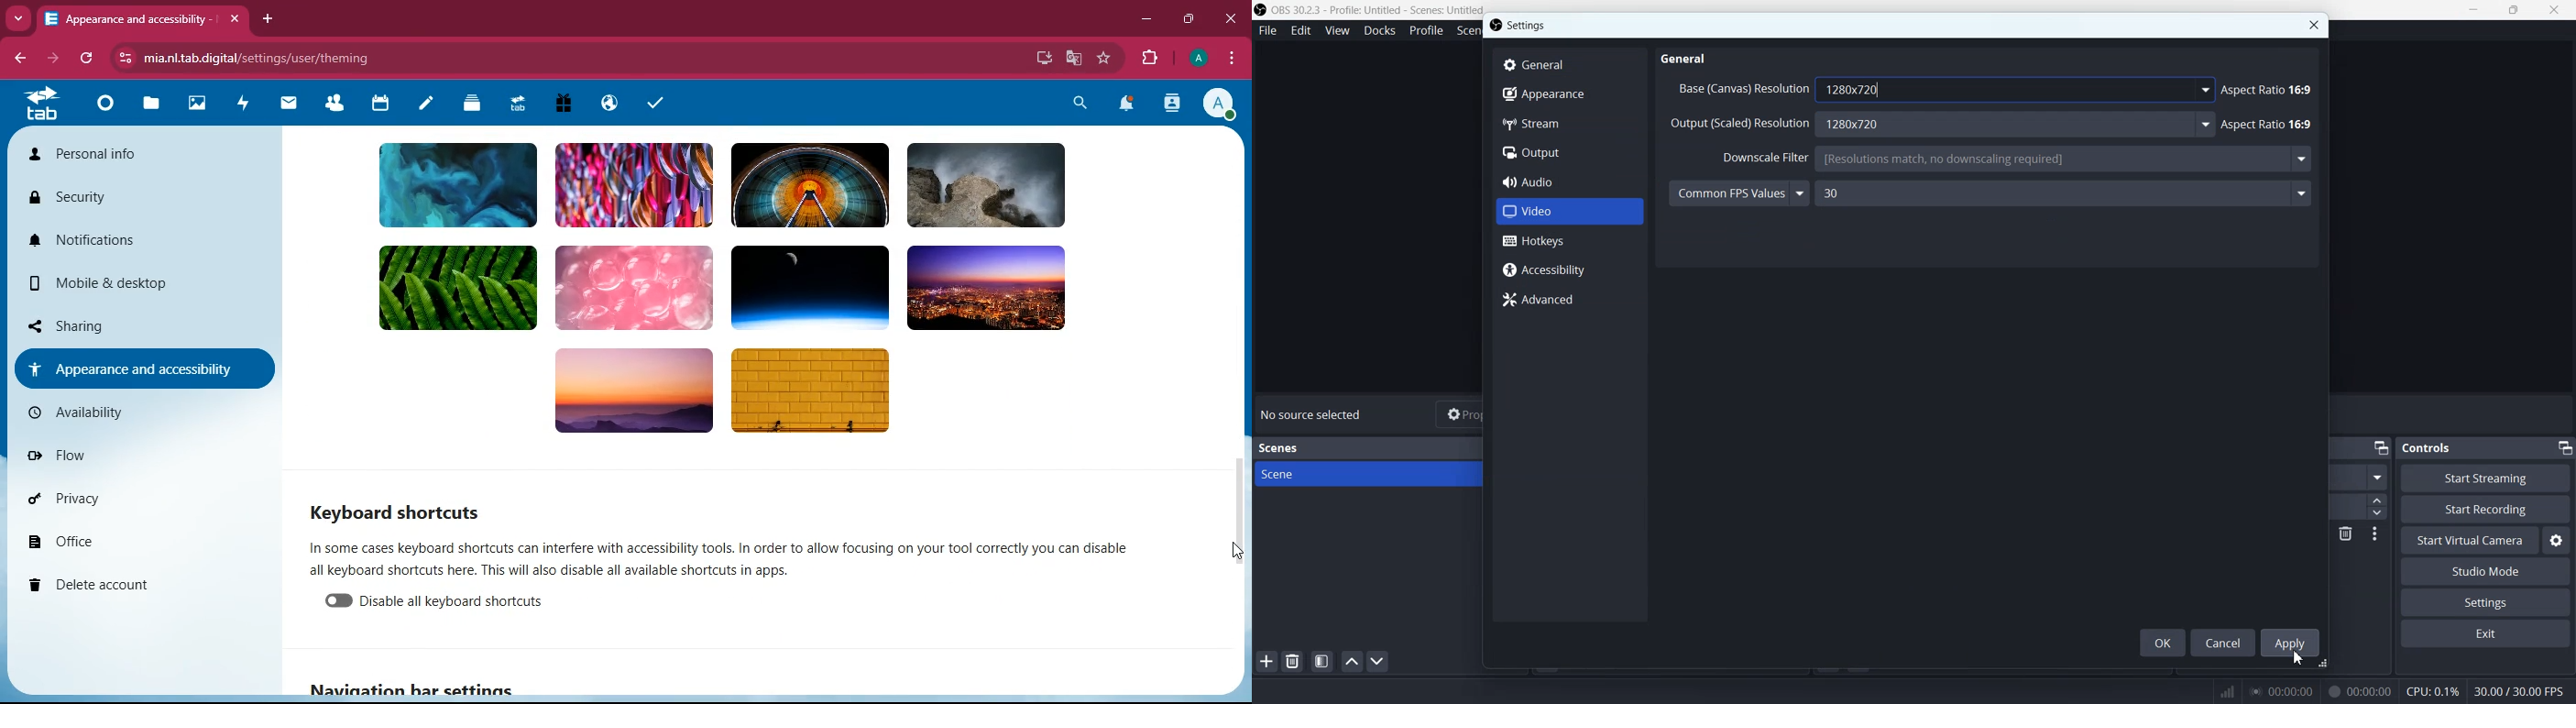  Describe the element at coordinates (290, 104) in the screenshot. I see `mail` at that location.